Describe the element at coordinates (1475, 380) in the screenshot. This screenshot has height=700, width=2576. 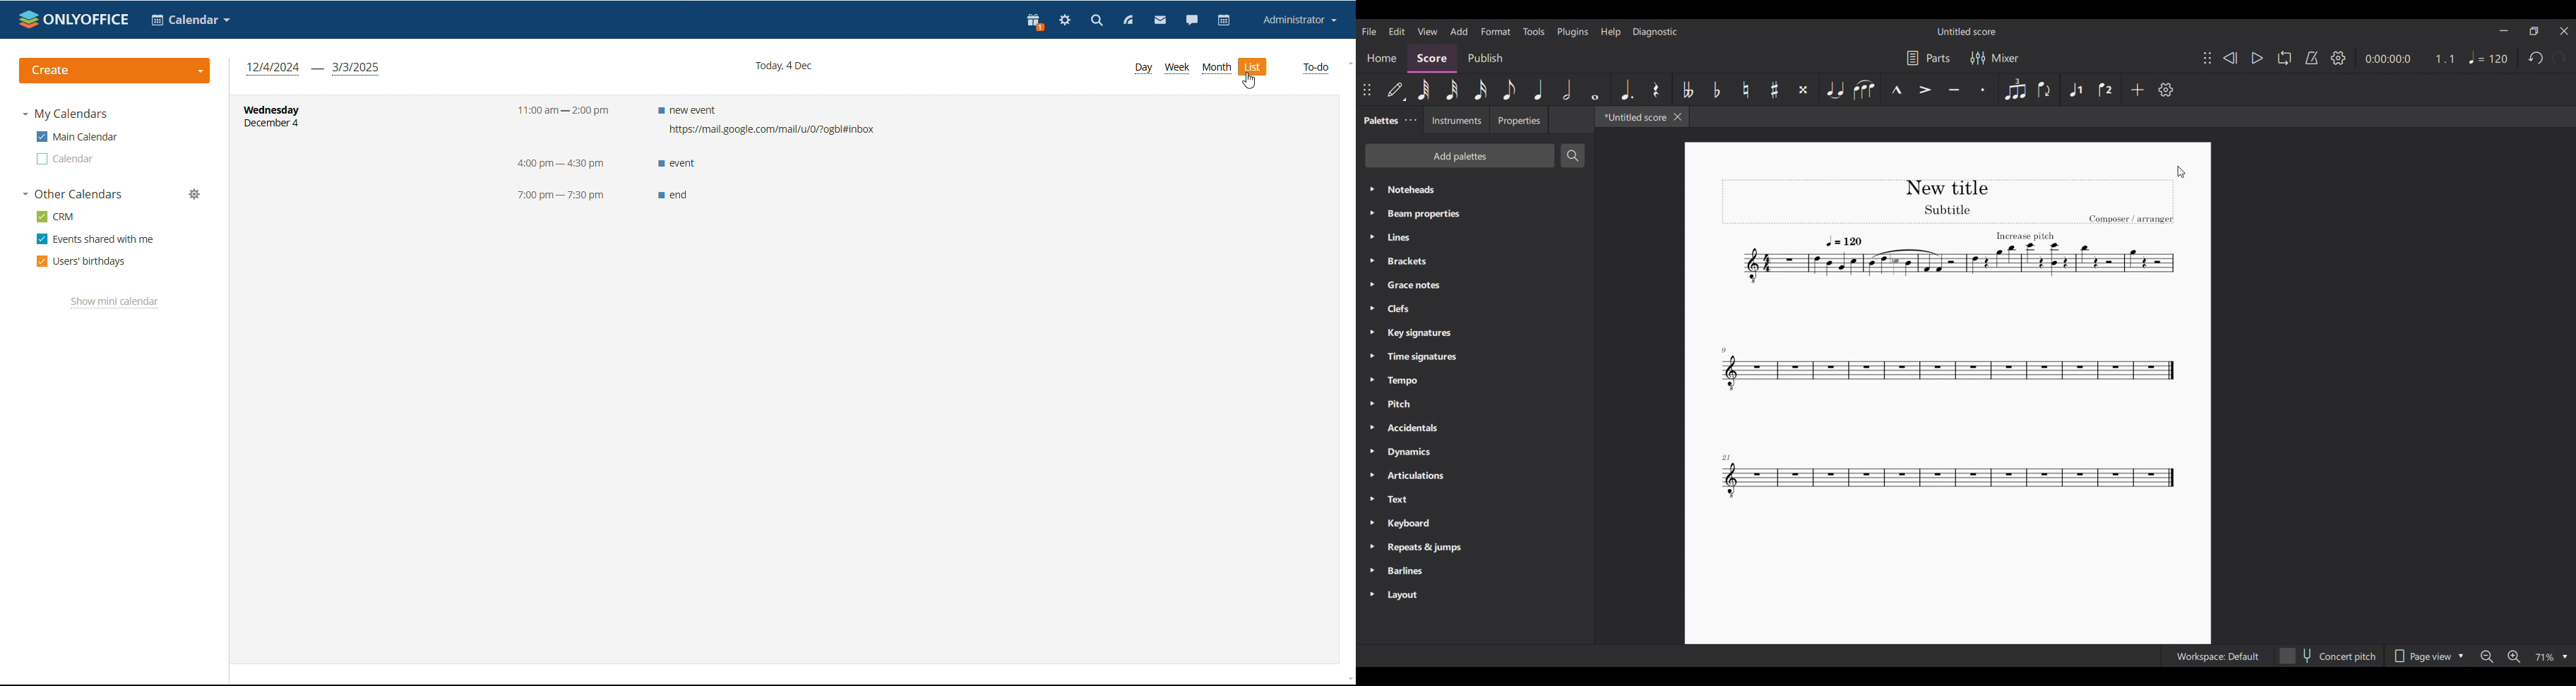
I see `Tempo` at that location.